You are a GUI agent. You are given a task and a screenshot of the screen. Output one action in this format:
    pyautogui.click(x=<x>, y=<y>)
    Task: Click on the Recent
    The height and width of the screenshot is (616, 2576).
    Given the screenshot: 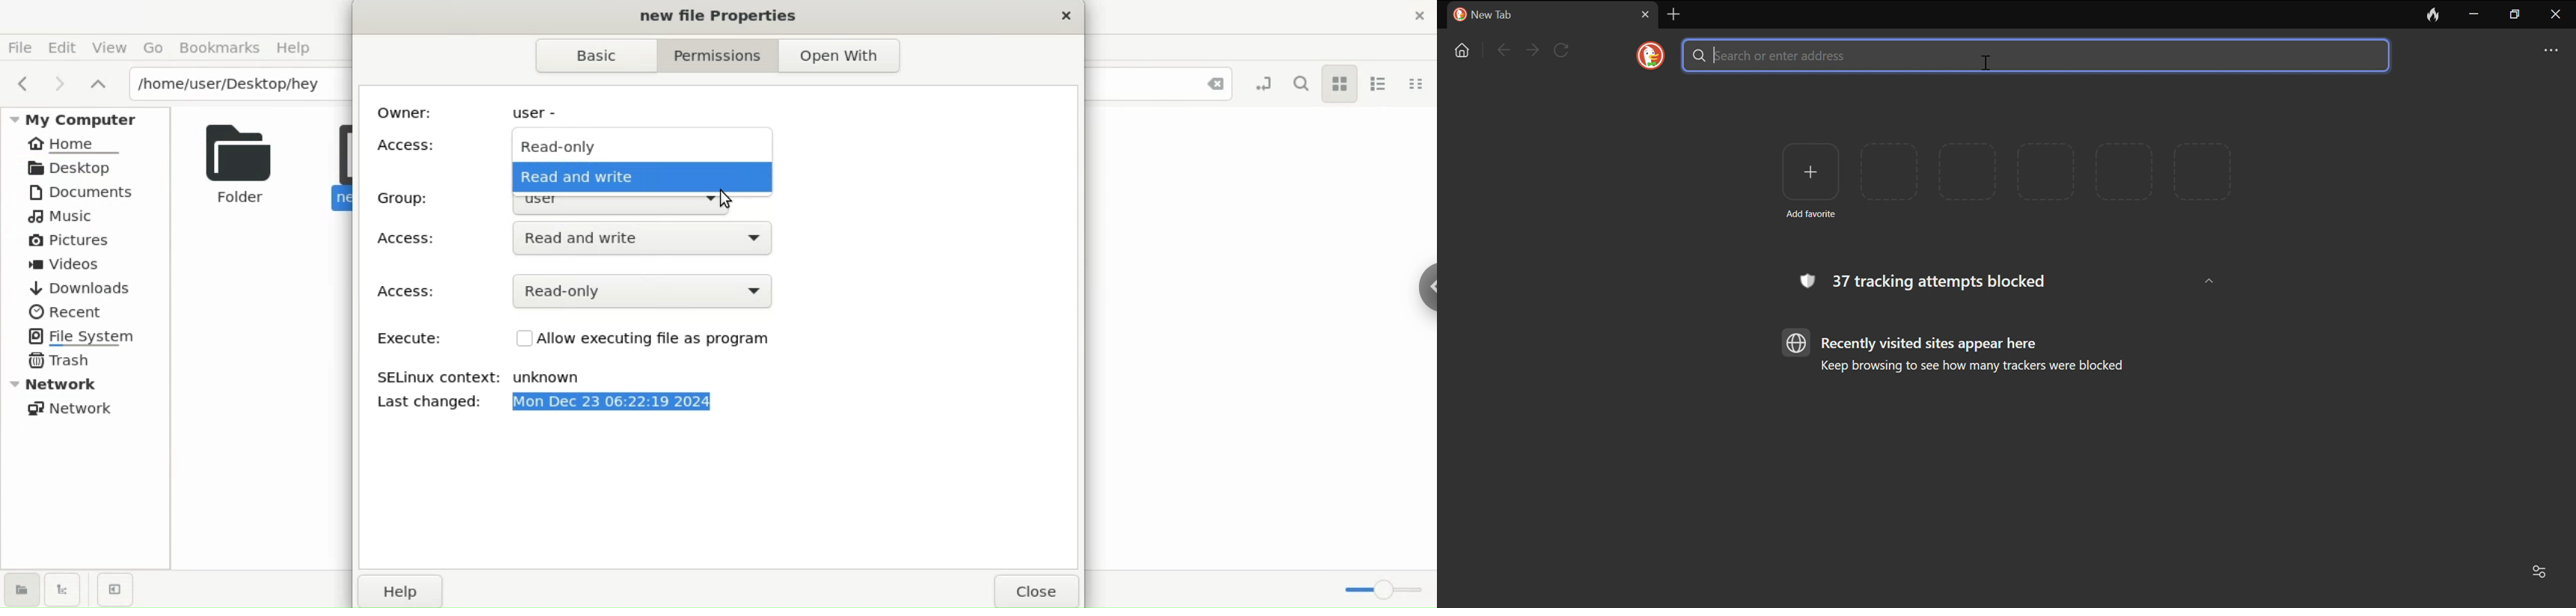 What is the action you would take?
    pyautogui.click(x=65, y=310)
    